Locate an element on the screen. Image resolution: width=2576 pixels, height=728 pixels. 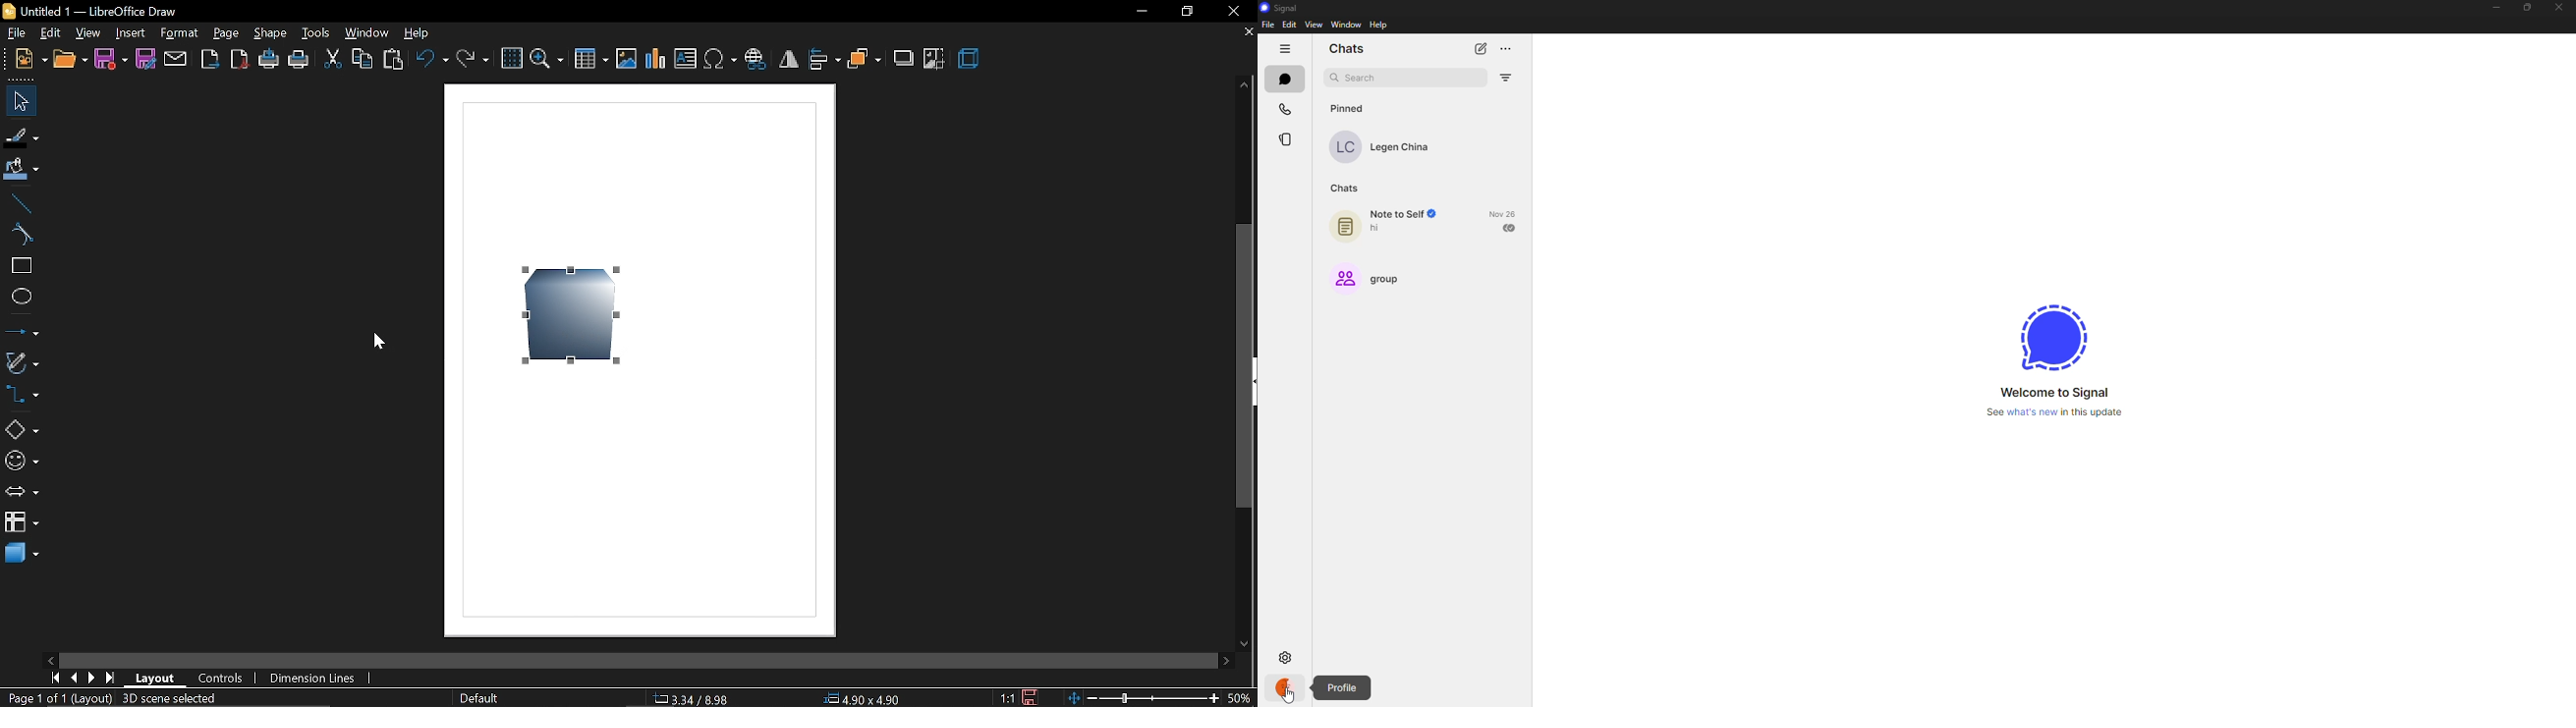
move up is located at coordinates (1243, 83).